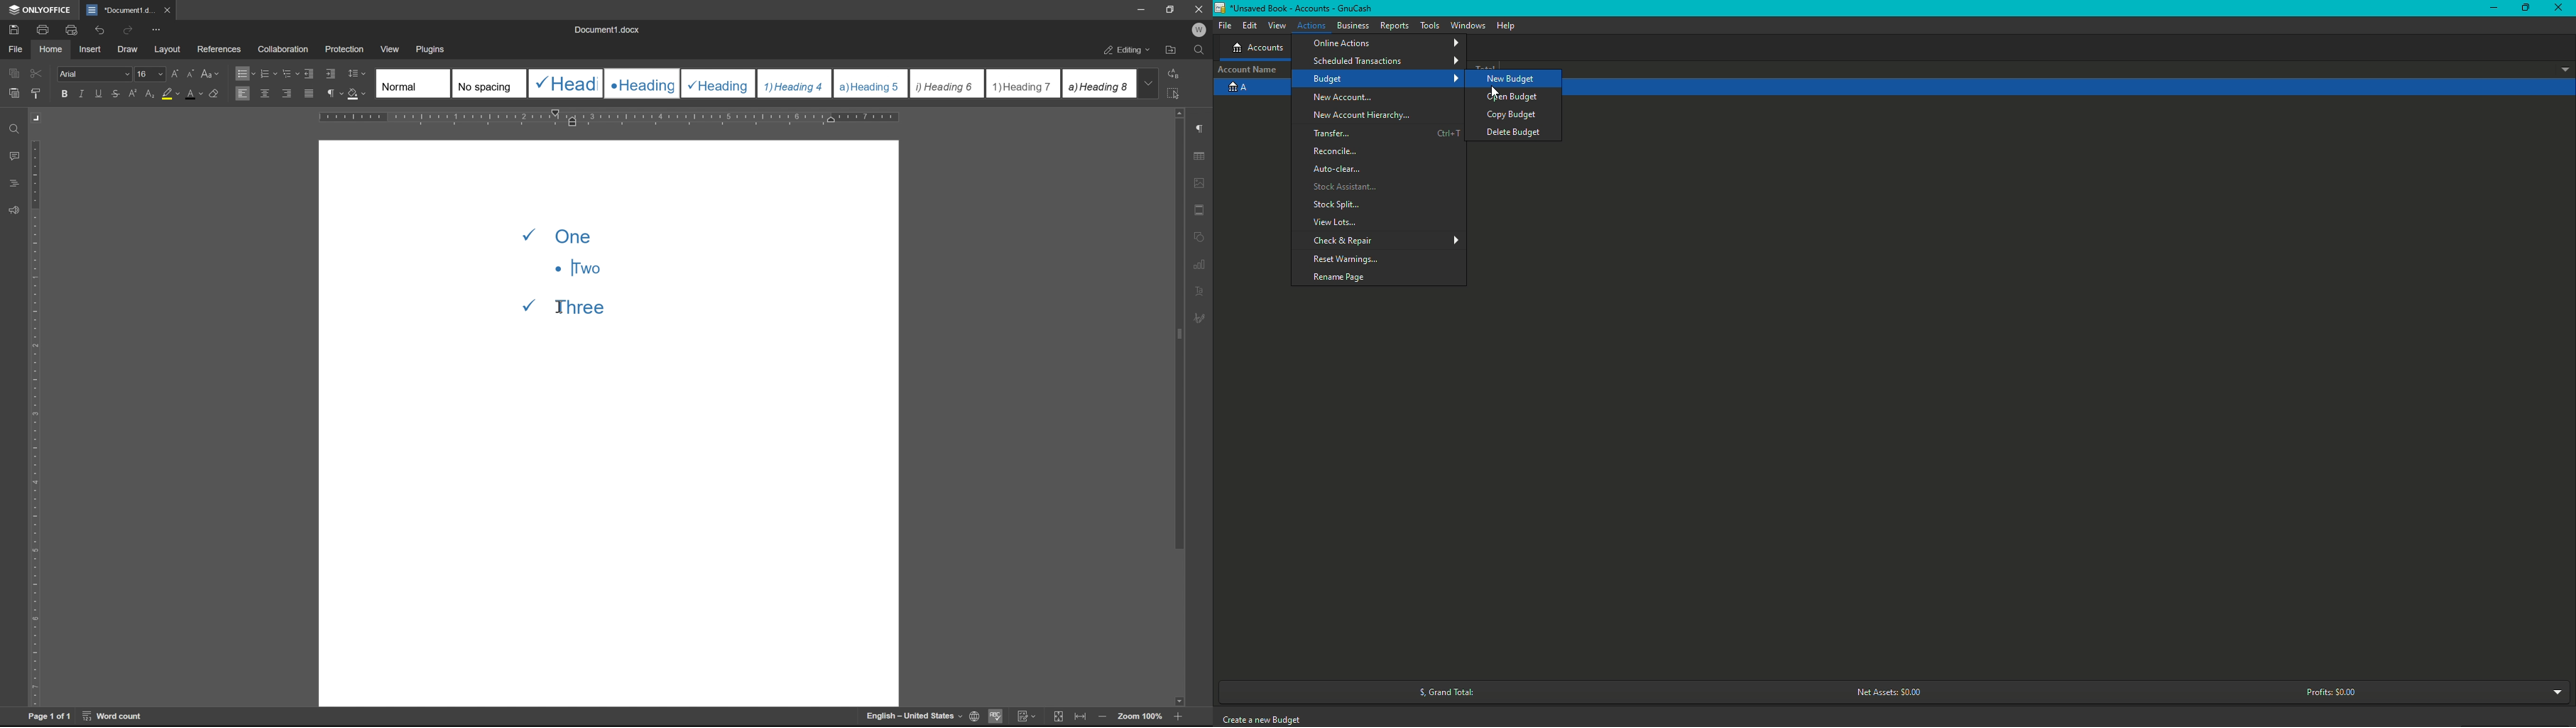  I want to click on ONLYOFFICE, so click(41, 10).